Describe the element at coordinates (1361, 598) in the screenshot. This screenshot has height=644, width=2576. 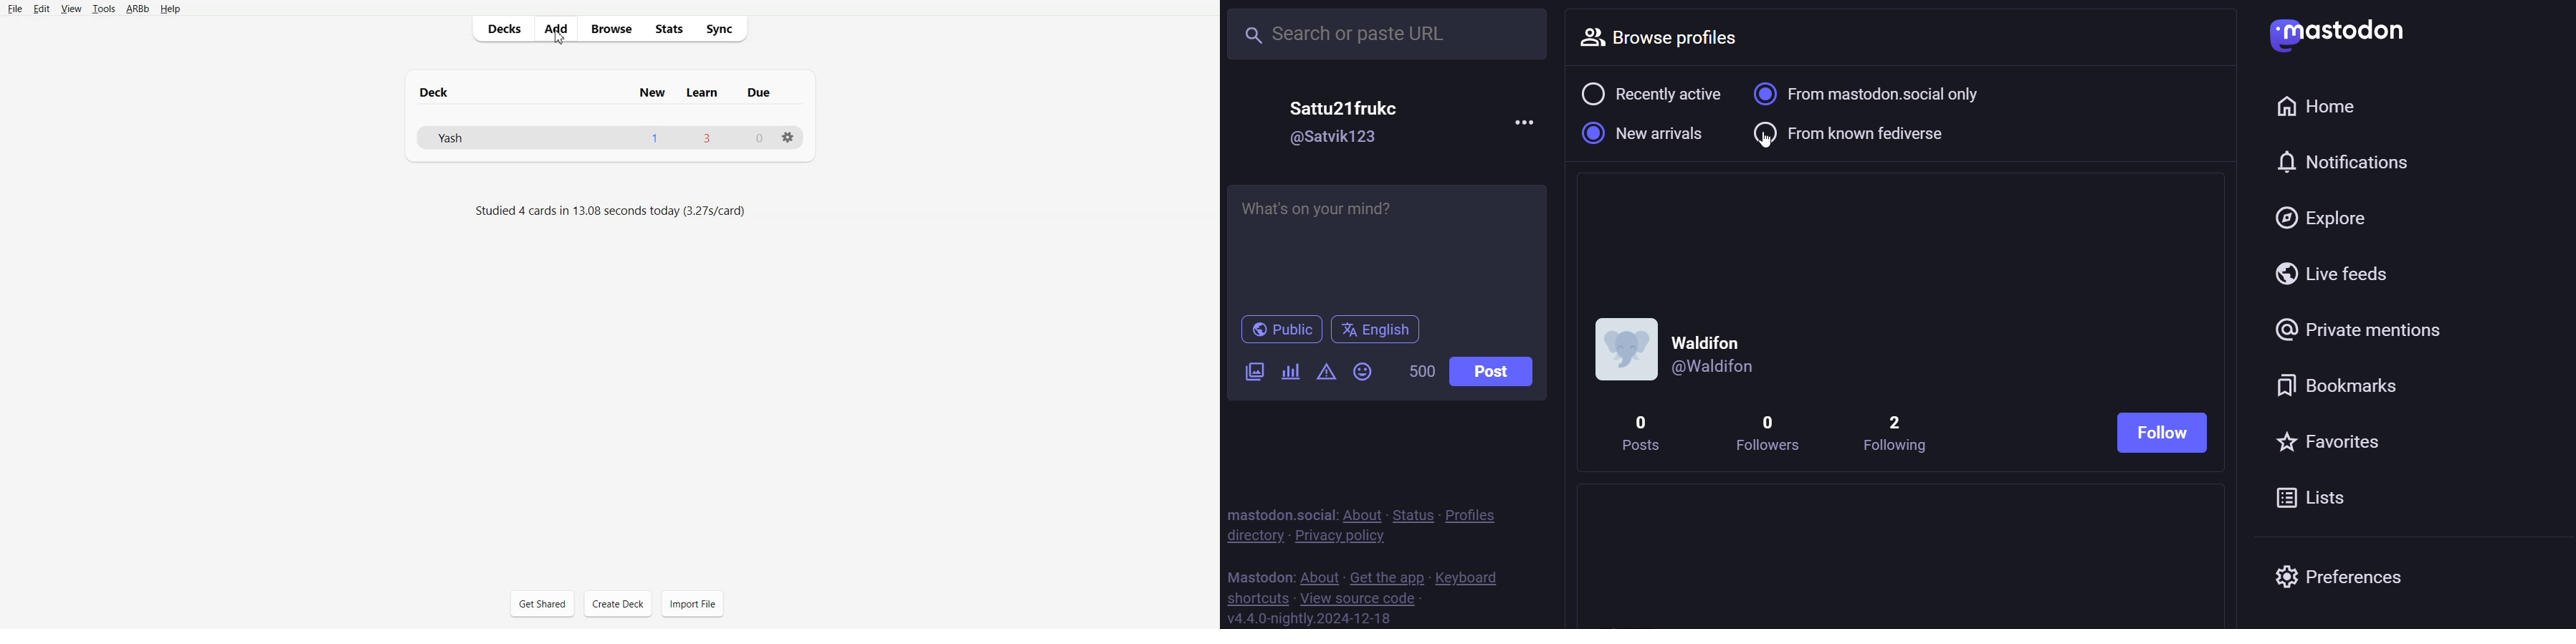
I see `view source code` at that location.